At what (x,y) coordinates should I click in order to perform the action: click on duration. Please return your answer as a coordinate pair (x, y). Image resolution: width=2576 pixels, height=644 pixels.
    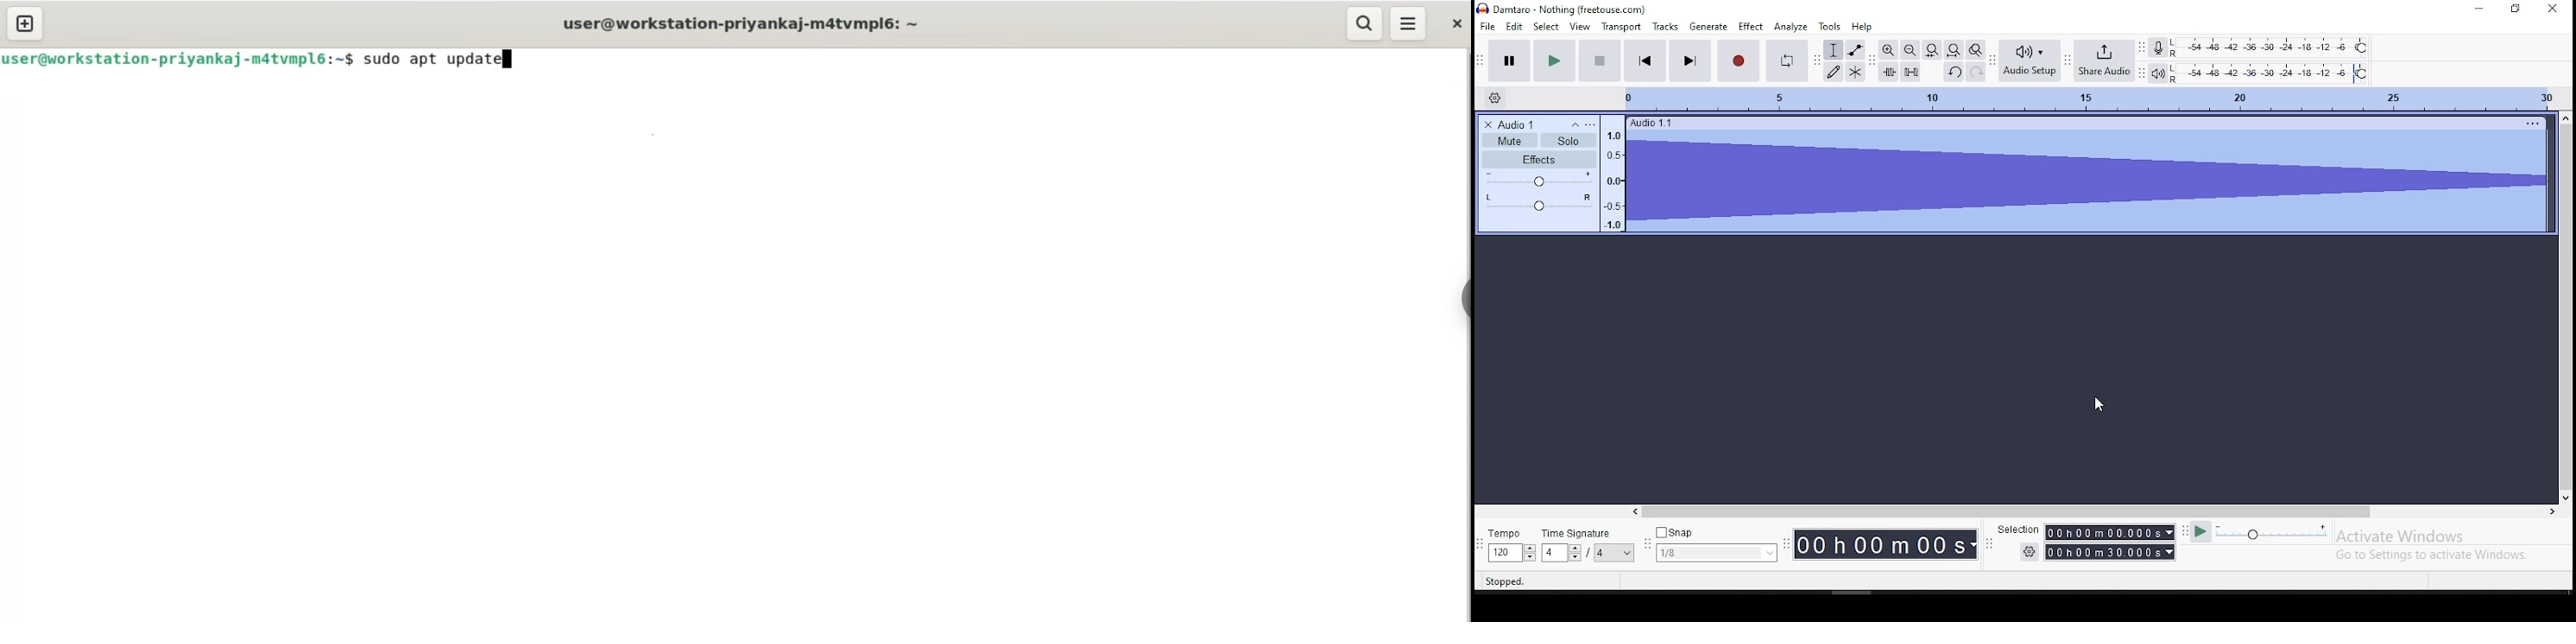
    Looking at the image, I should click on (1887, 543).